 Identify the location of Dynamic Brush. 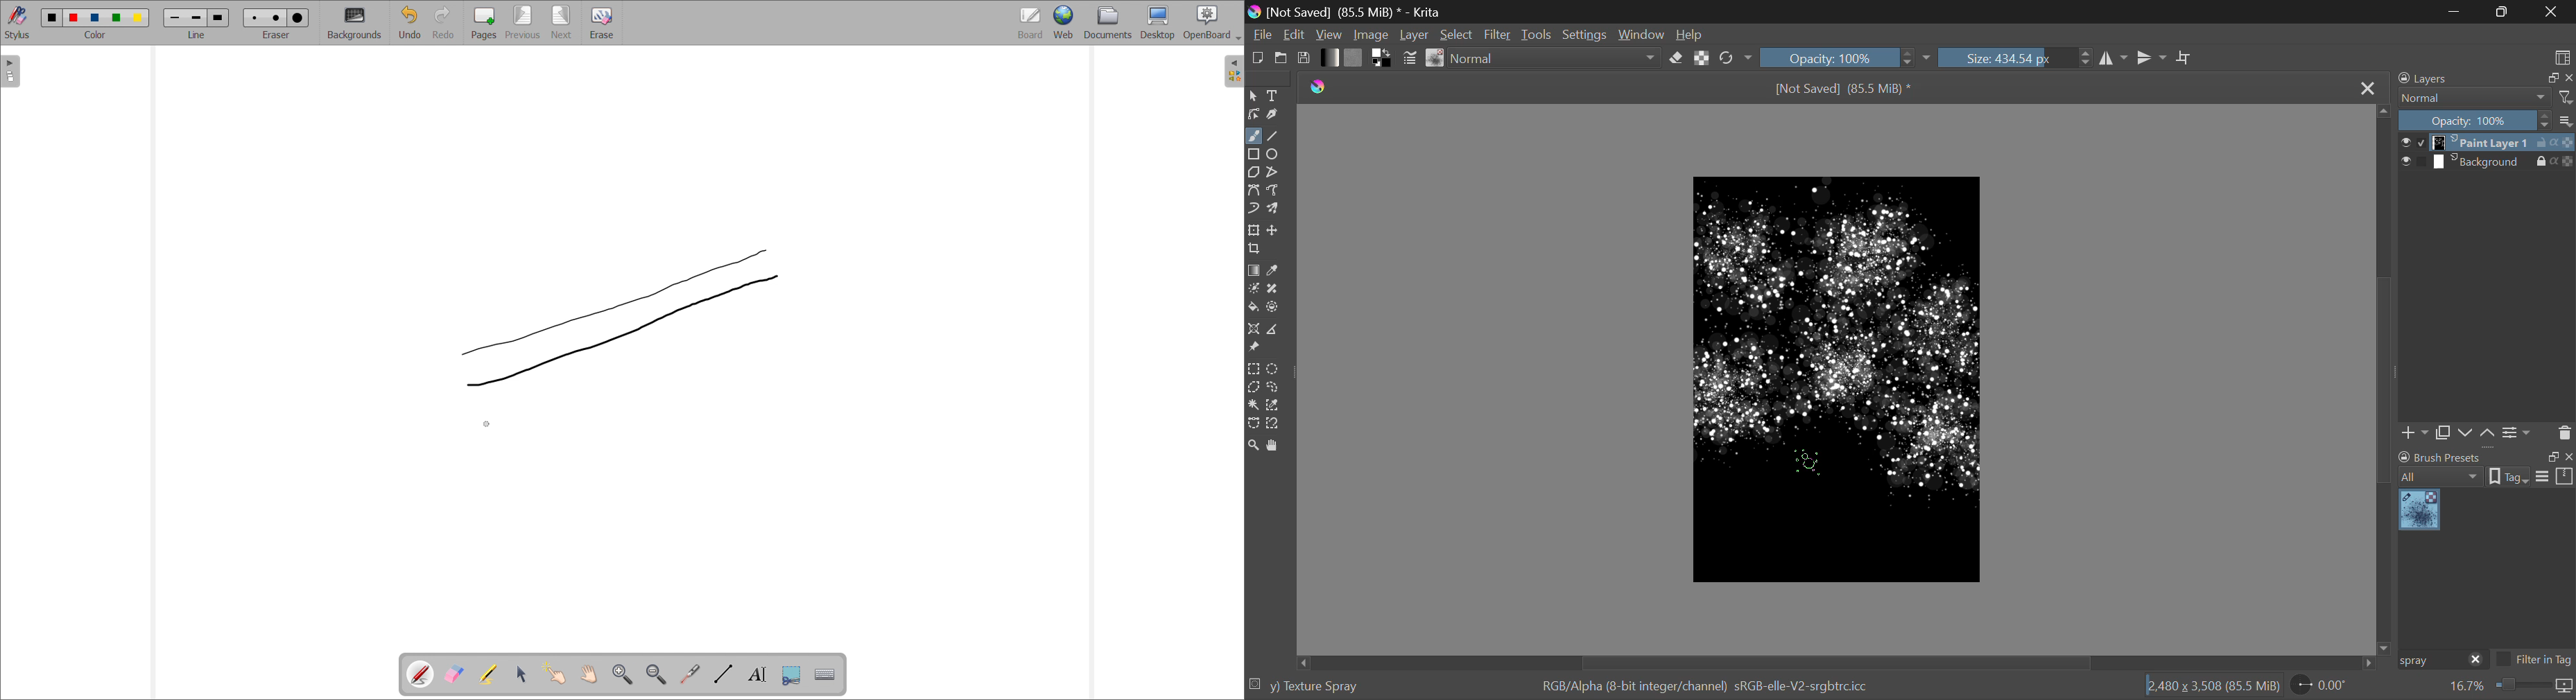
(1253, 207).